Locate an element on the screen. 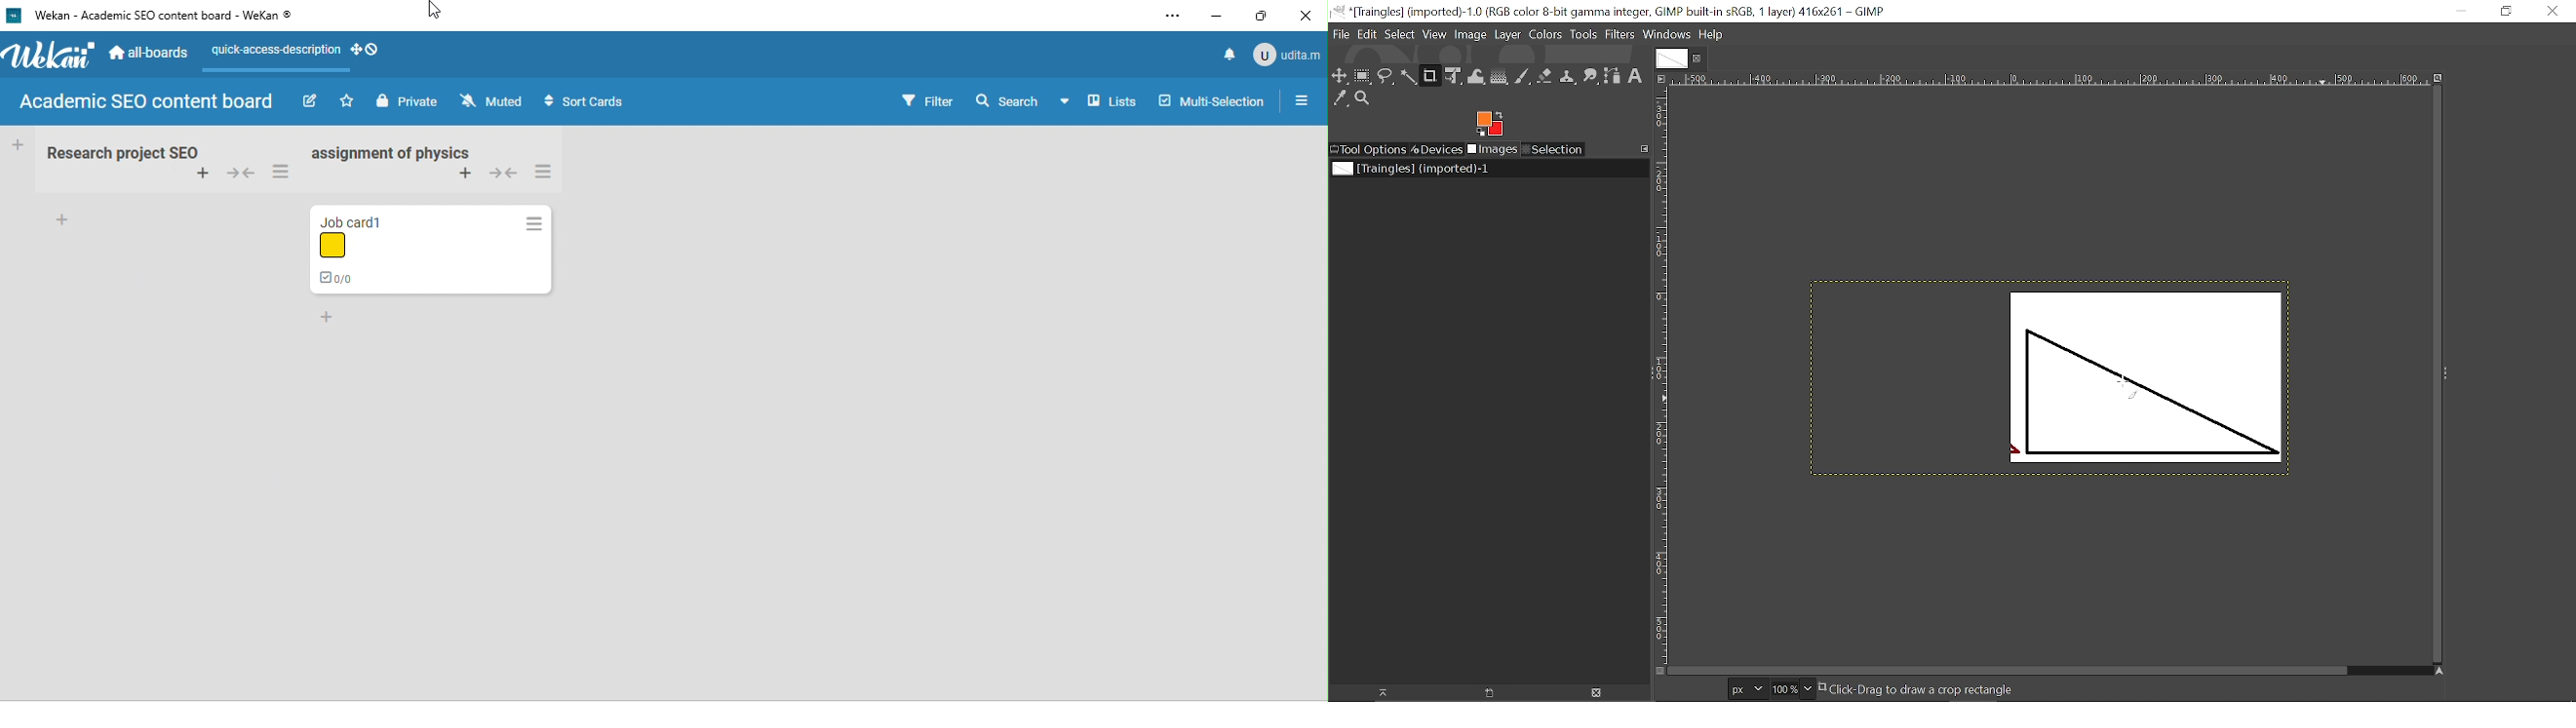  Fuzzy select tool is located at coordinates (1409, 78).